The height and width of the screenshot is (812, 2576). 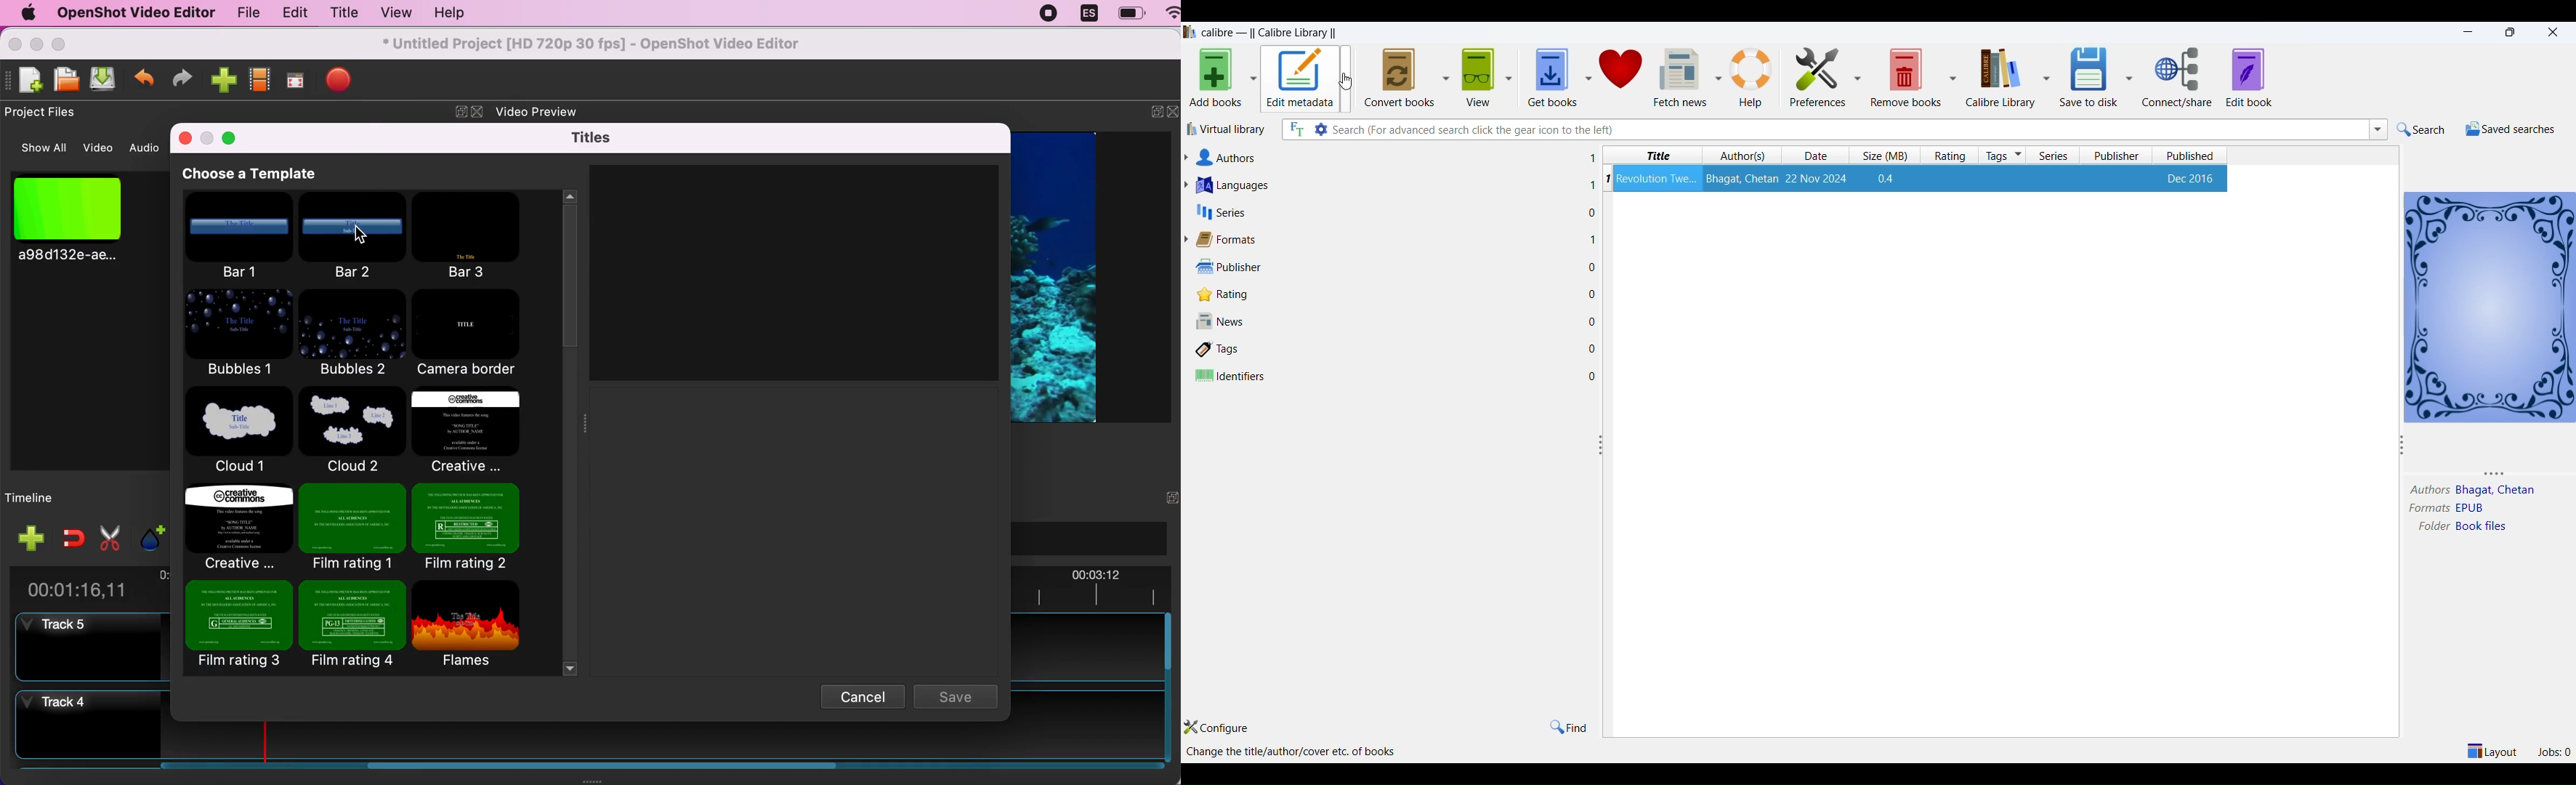 What do you see at coordinates (480, 432) in the screenshot?
I see `creative commons` at bounding box center [480, 432].